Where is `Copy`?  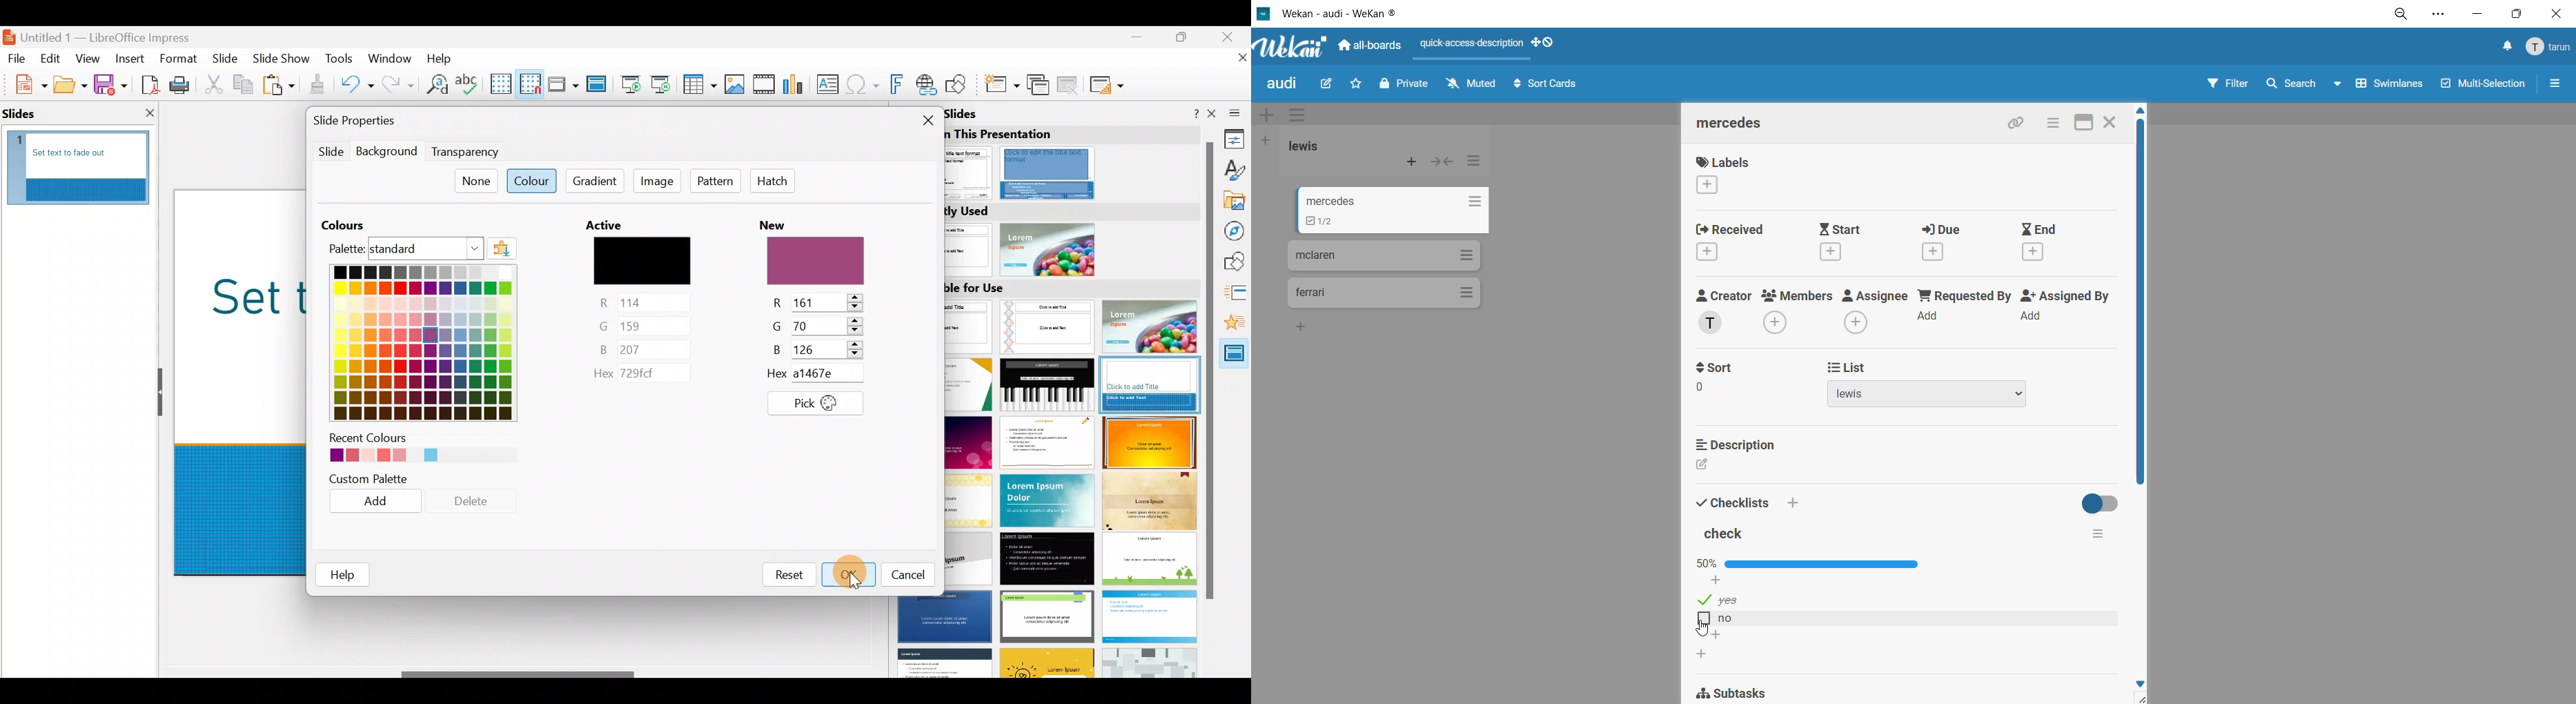 Copy is located at coordinates (242, 85).